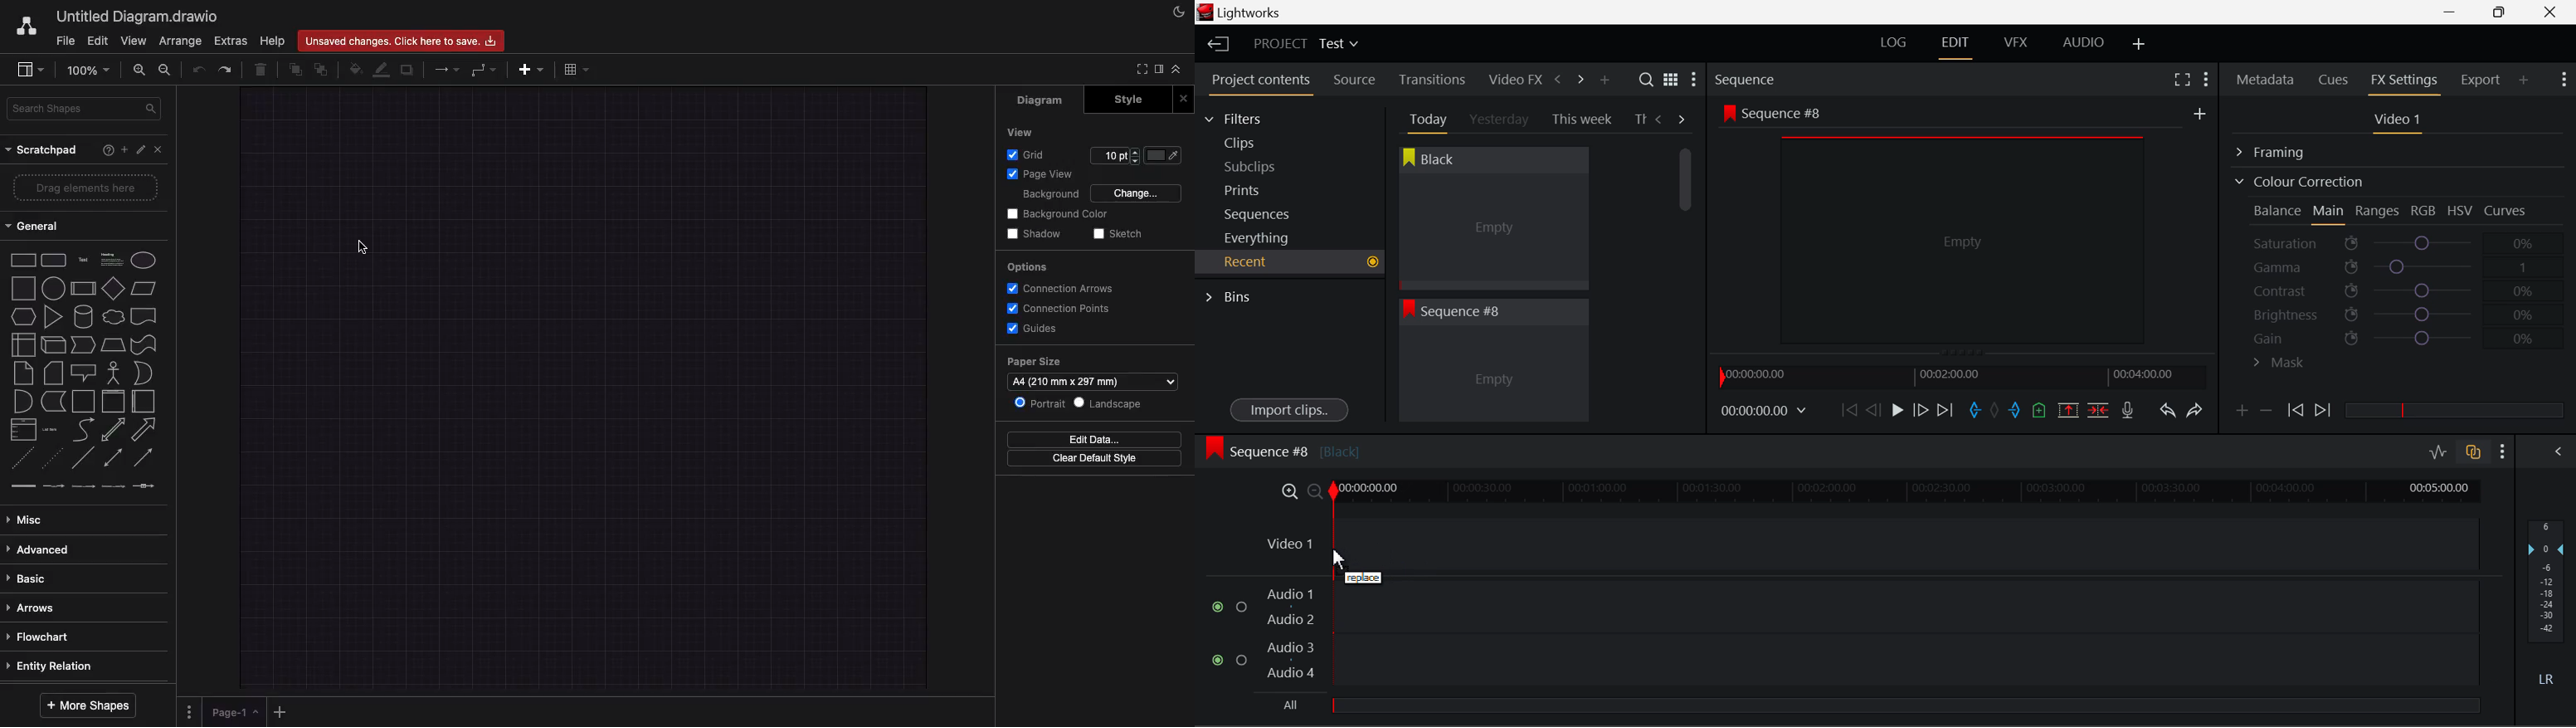 The width and height of the screenshot is (2576, 728). Describe the element at coordinates (234, 712) in the screenshot. I see `Page 1` at that location.